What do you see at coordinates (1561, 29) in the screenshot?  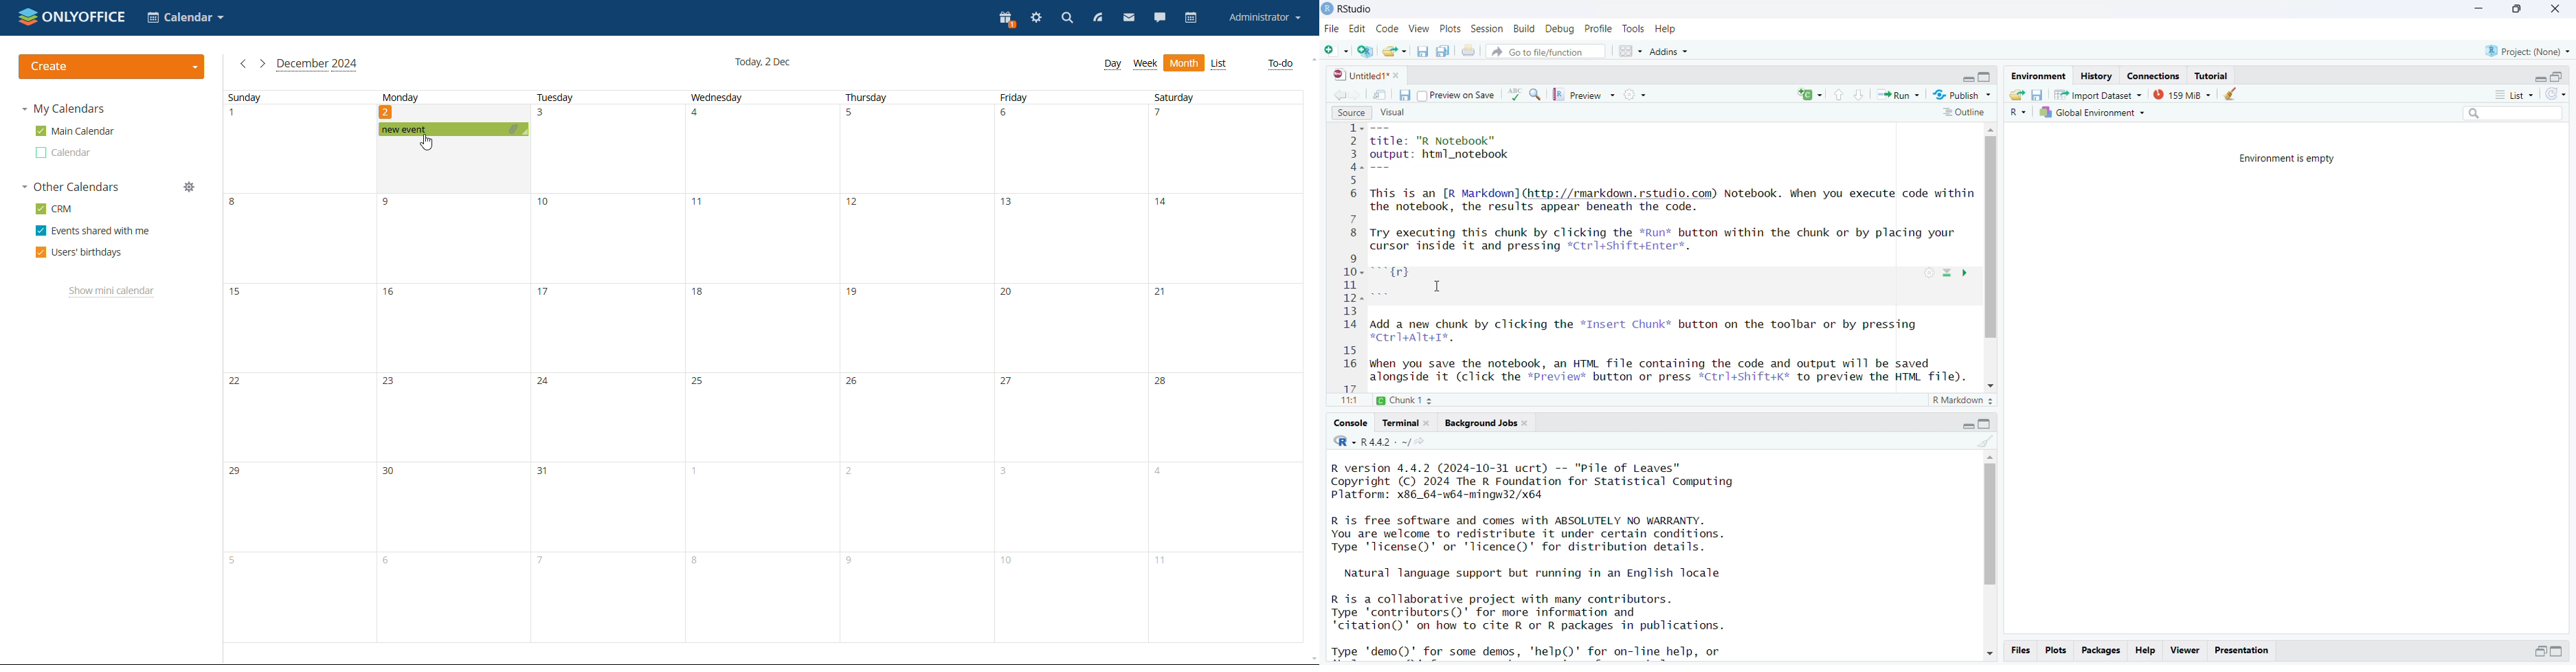 I see `debug` at bounding box center [1561, 29].